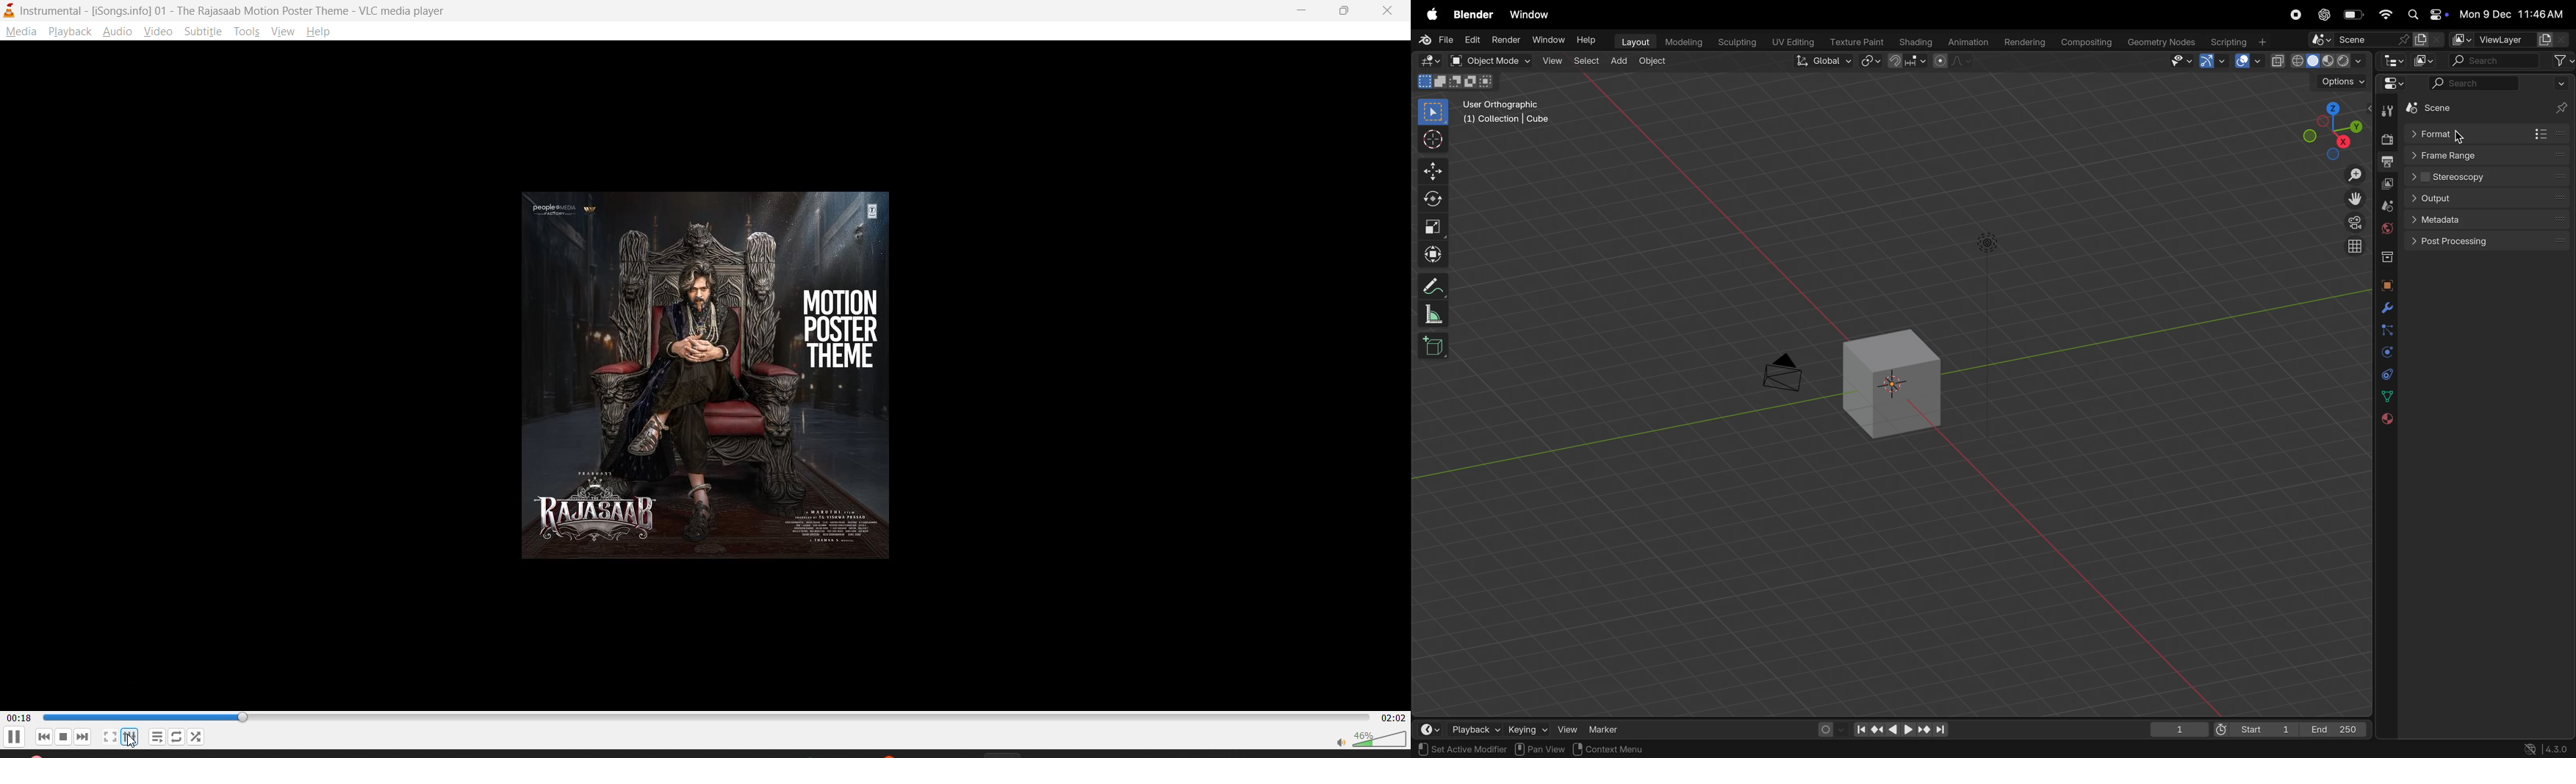 This screenshot has height=784, width=2576. Describe the element at coordinates (1829, 727) in the screenshot. I see `auto keying` at that location.